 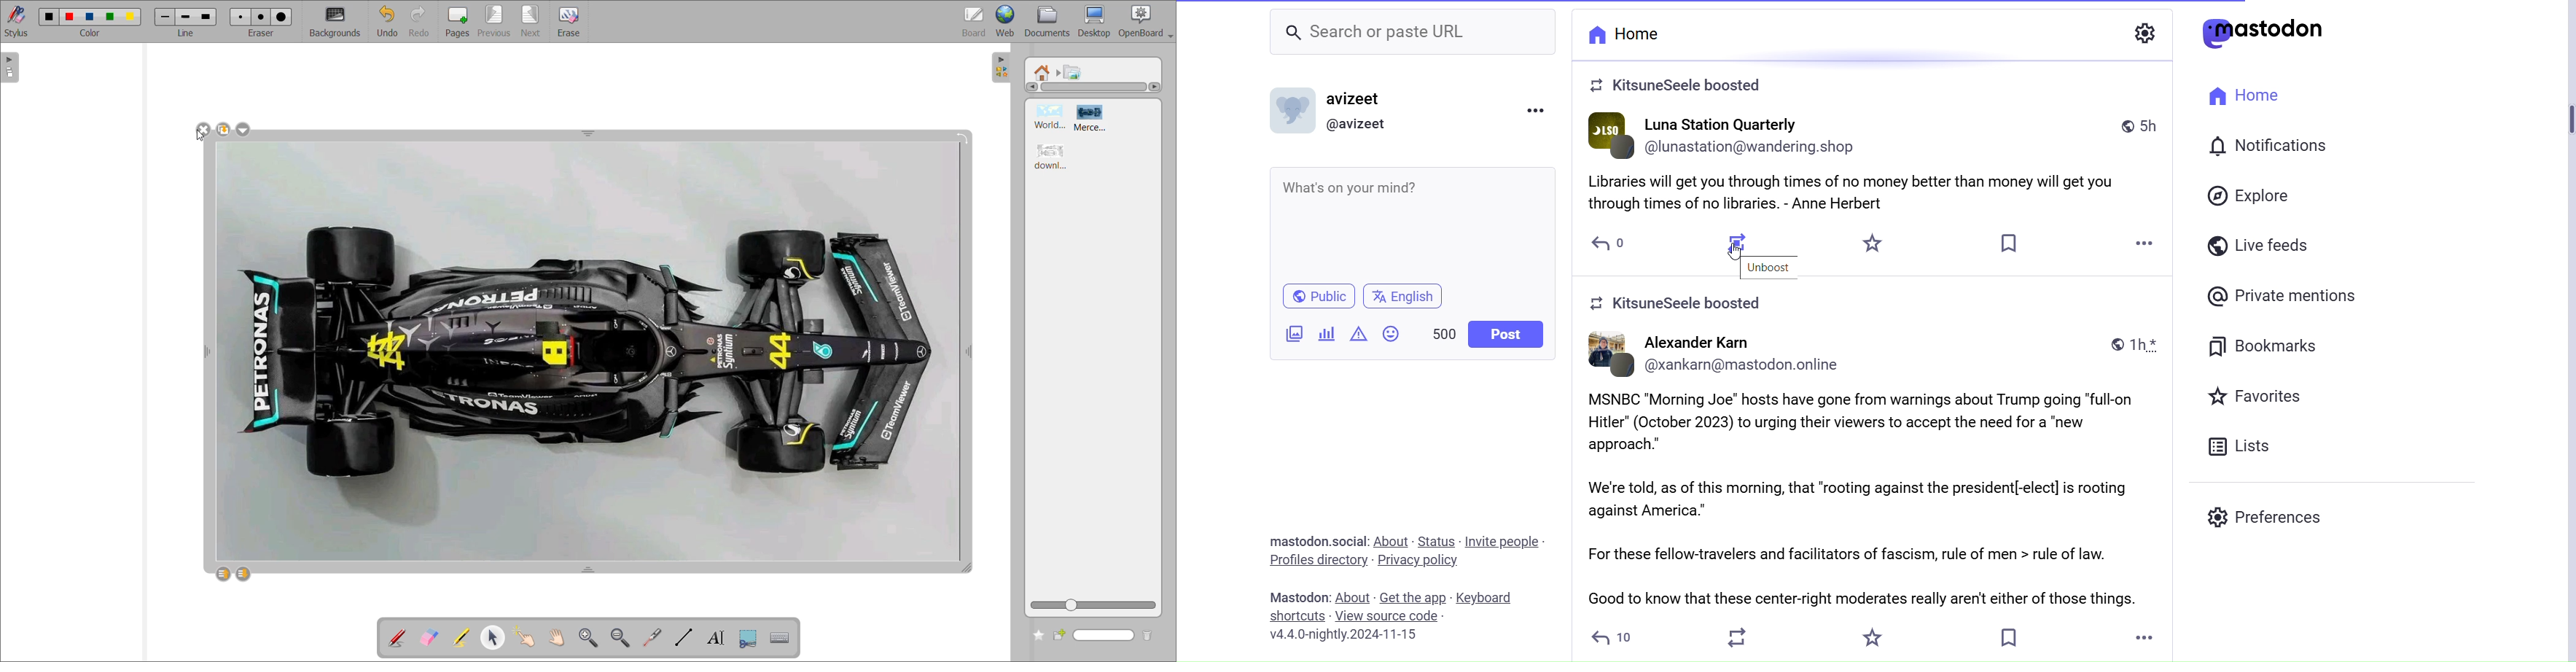 I want to click on Unboost, so click(x=1771, y=267).